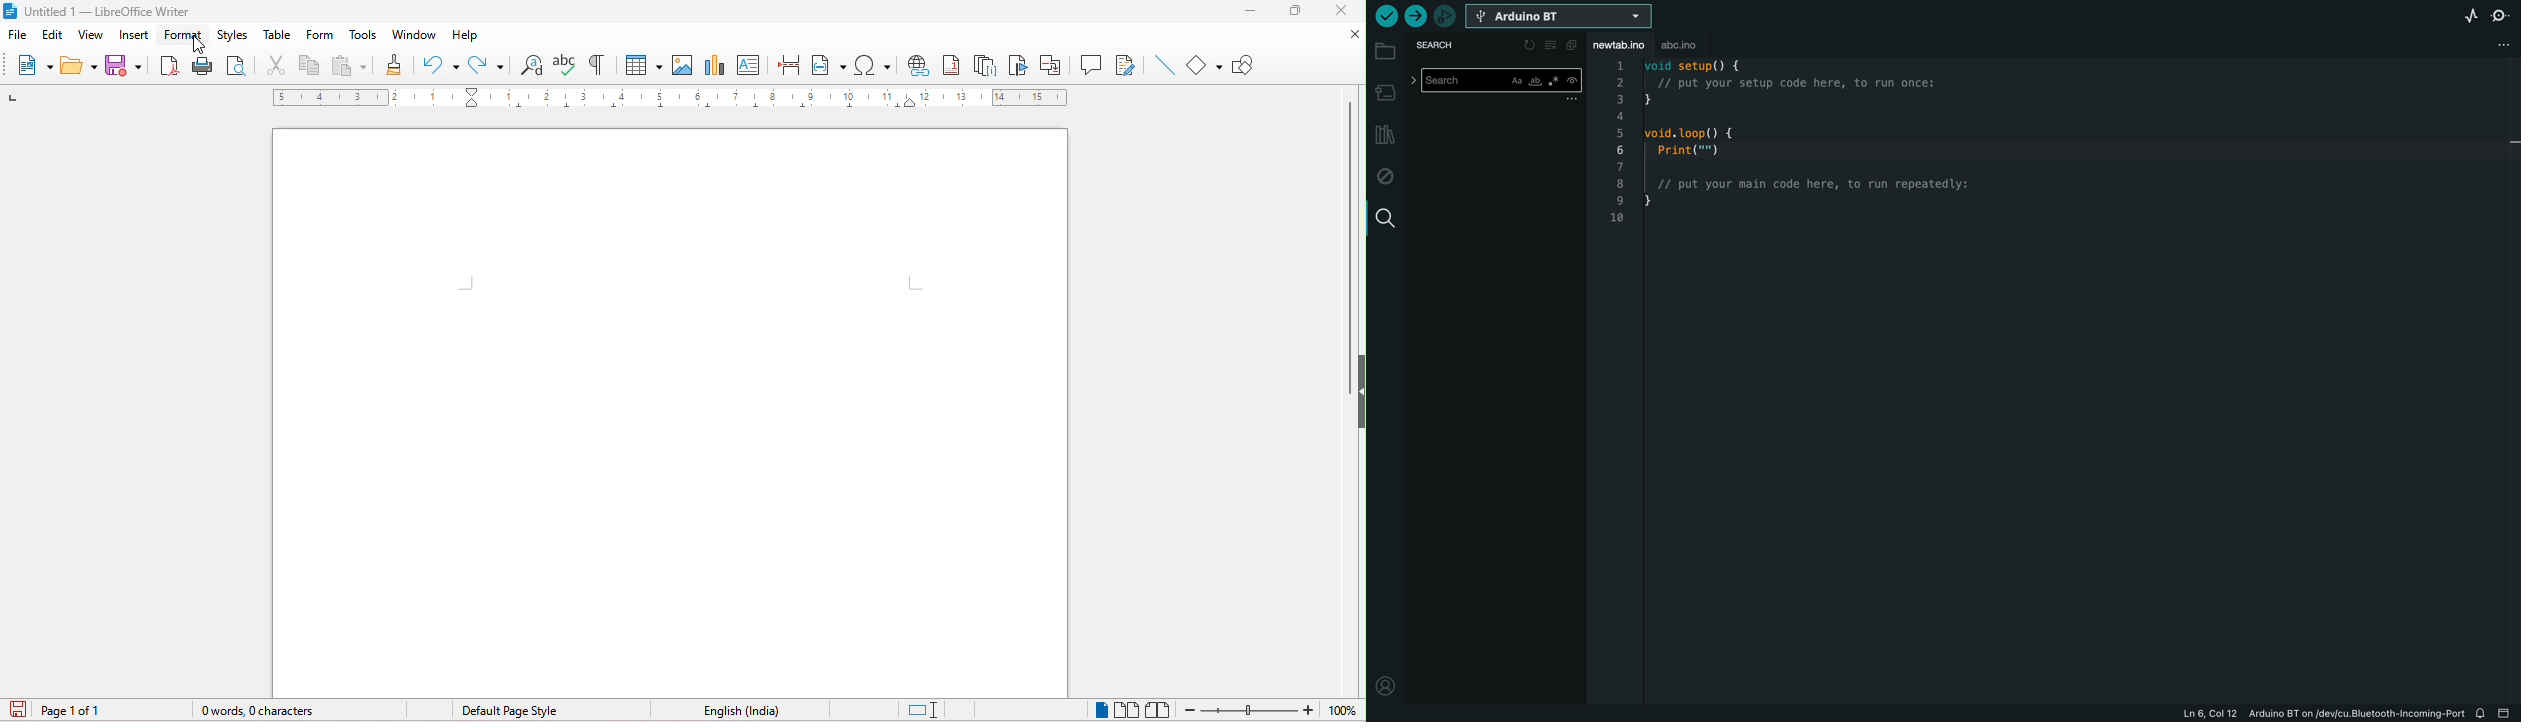 This screenshot has height=728, width=2548. Describe the element at coordinates (1122, 64) in the screenshot. I see `show track` at that location.